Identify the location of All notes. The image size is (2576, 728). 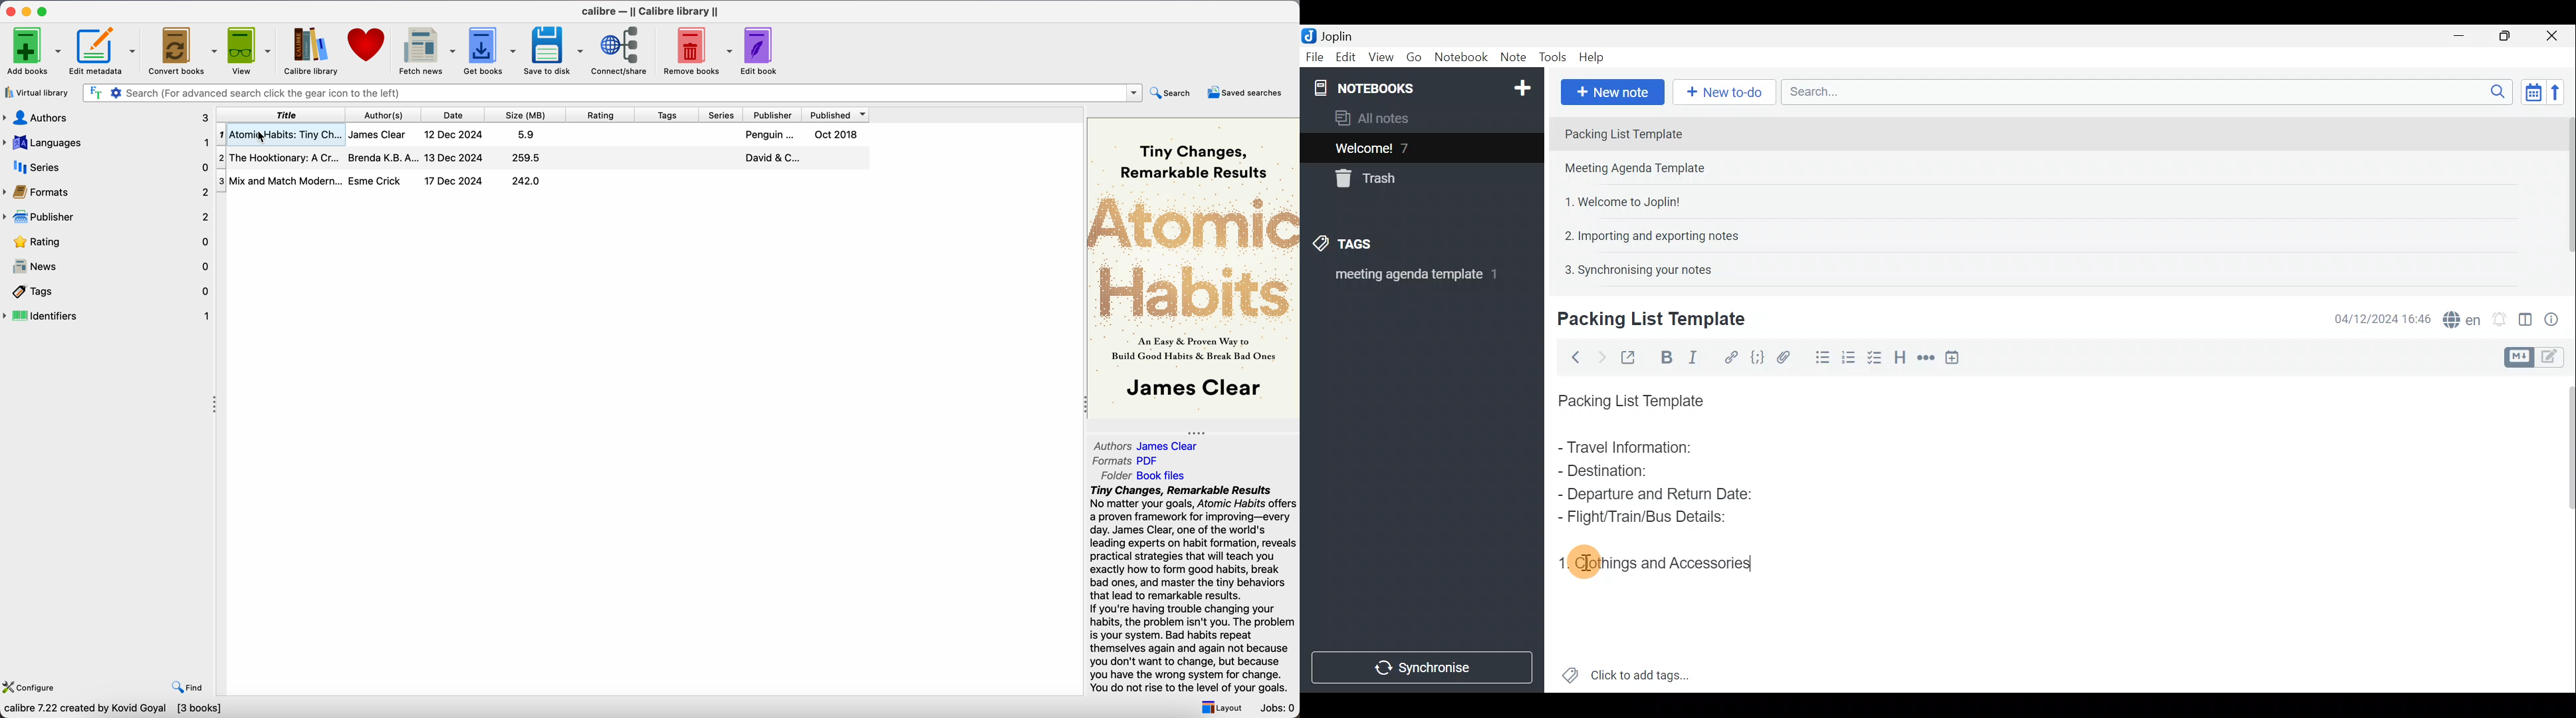
(1377, 118).